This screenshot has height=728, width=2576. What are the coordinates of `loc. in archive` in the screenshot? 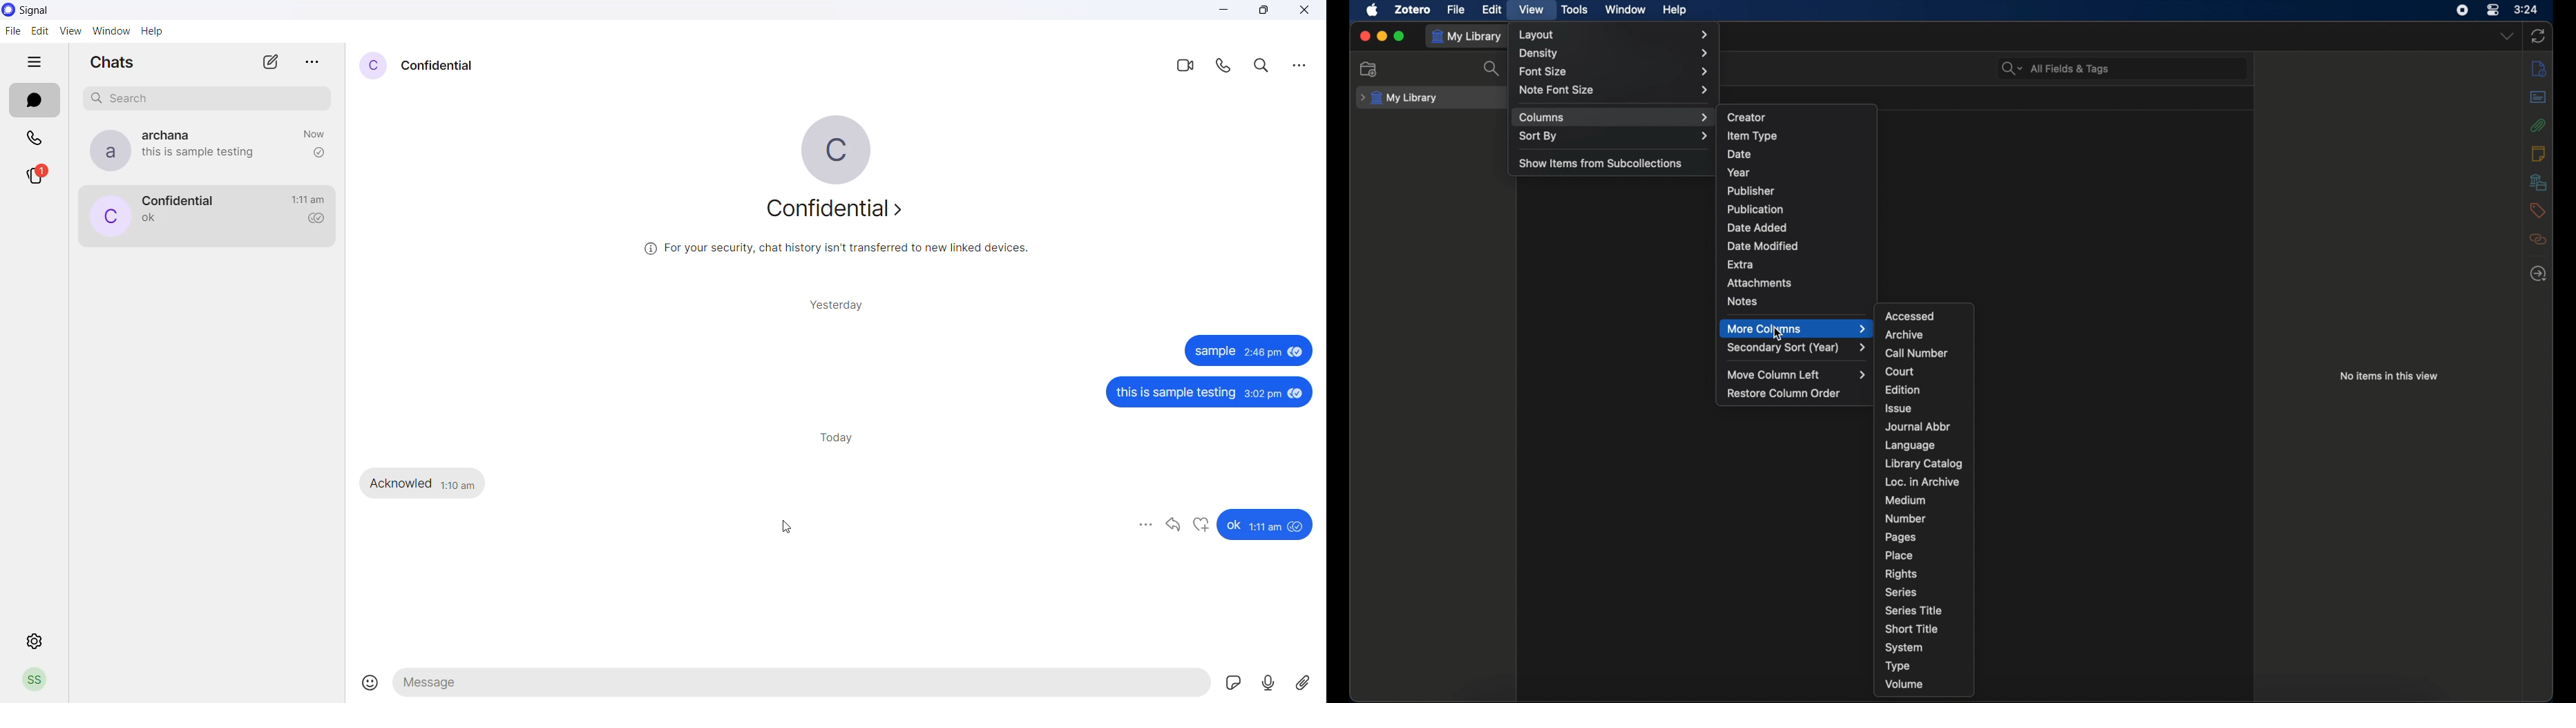 It's located at (1923, 481).